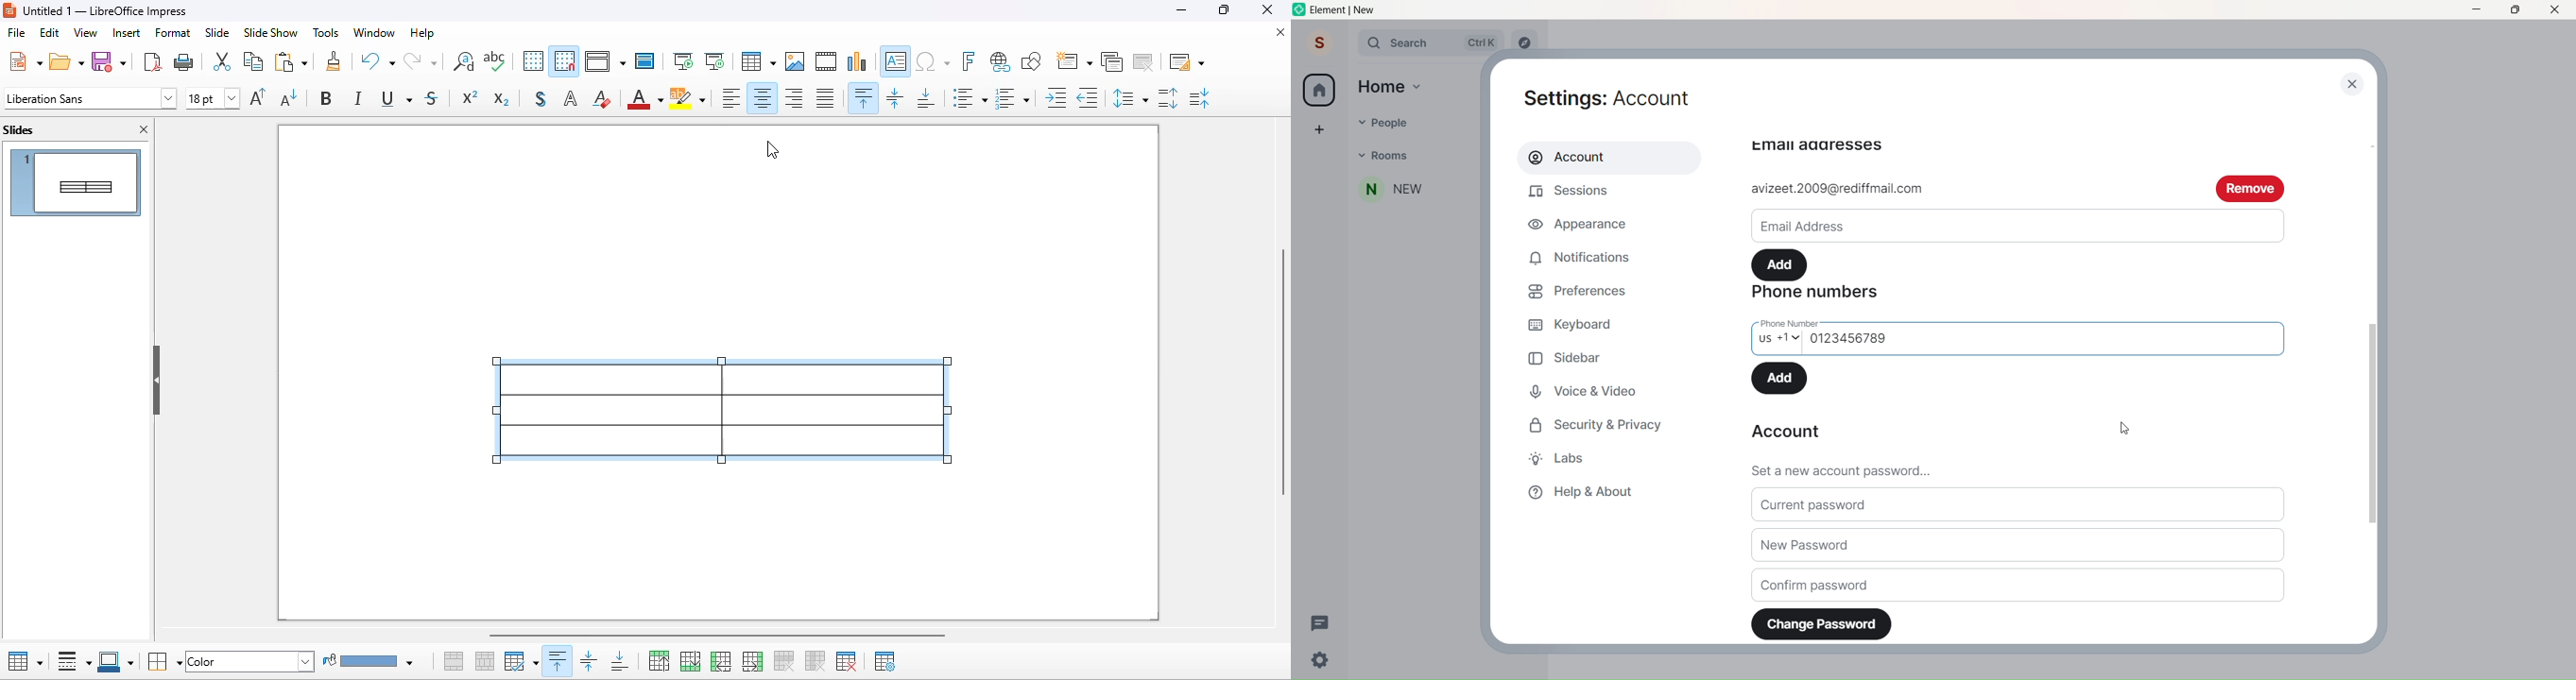  I want to click on insert row below, so click(690, 660).